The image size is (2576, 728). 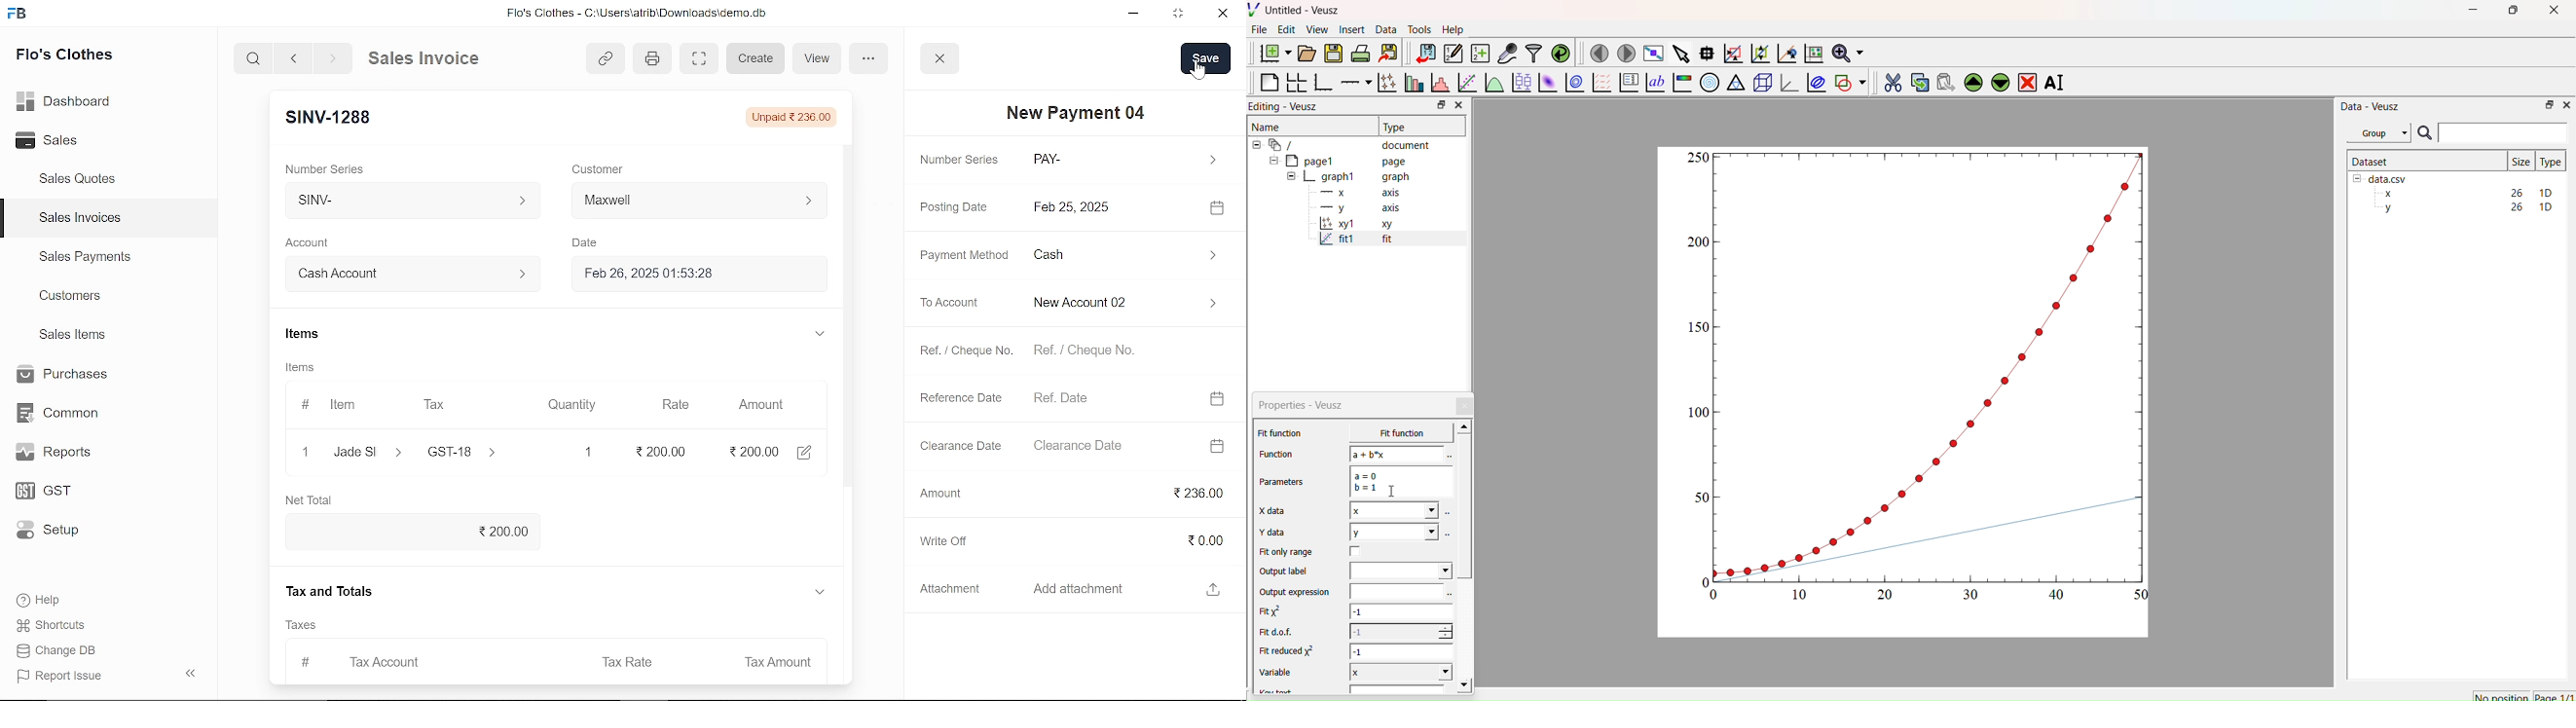 What do you see at coordinates (943, 540) in the screenshot?
I see `Write Off` at bounding box center [943, 540].